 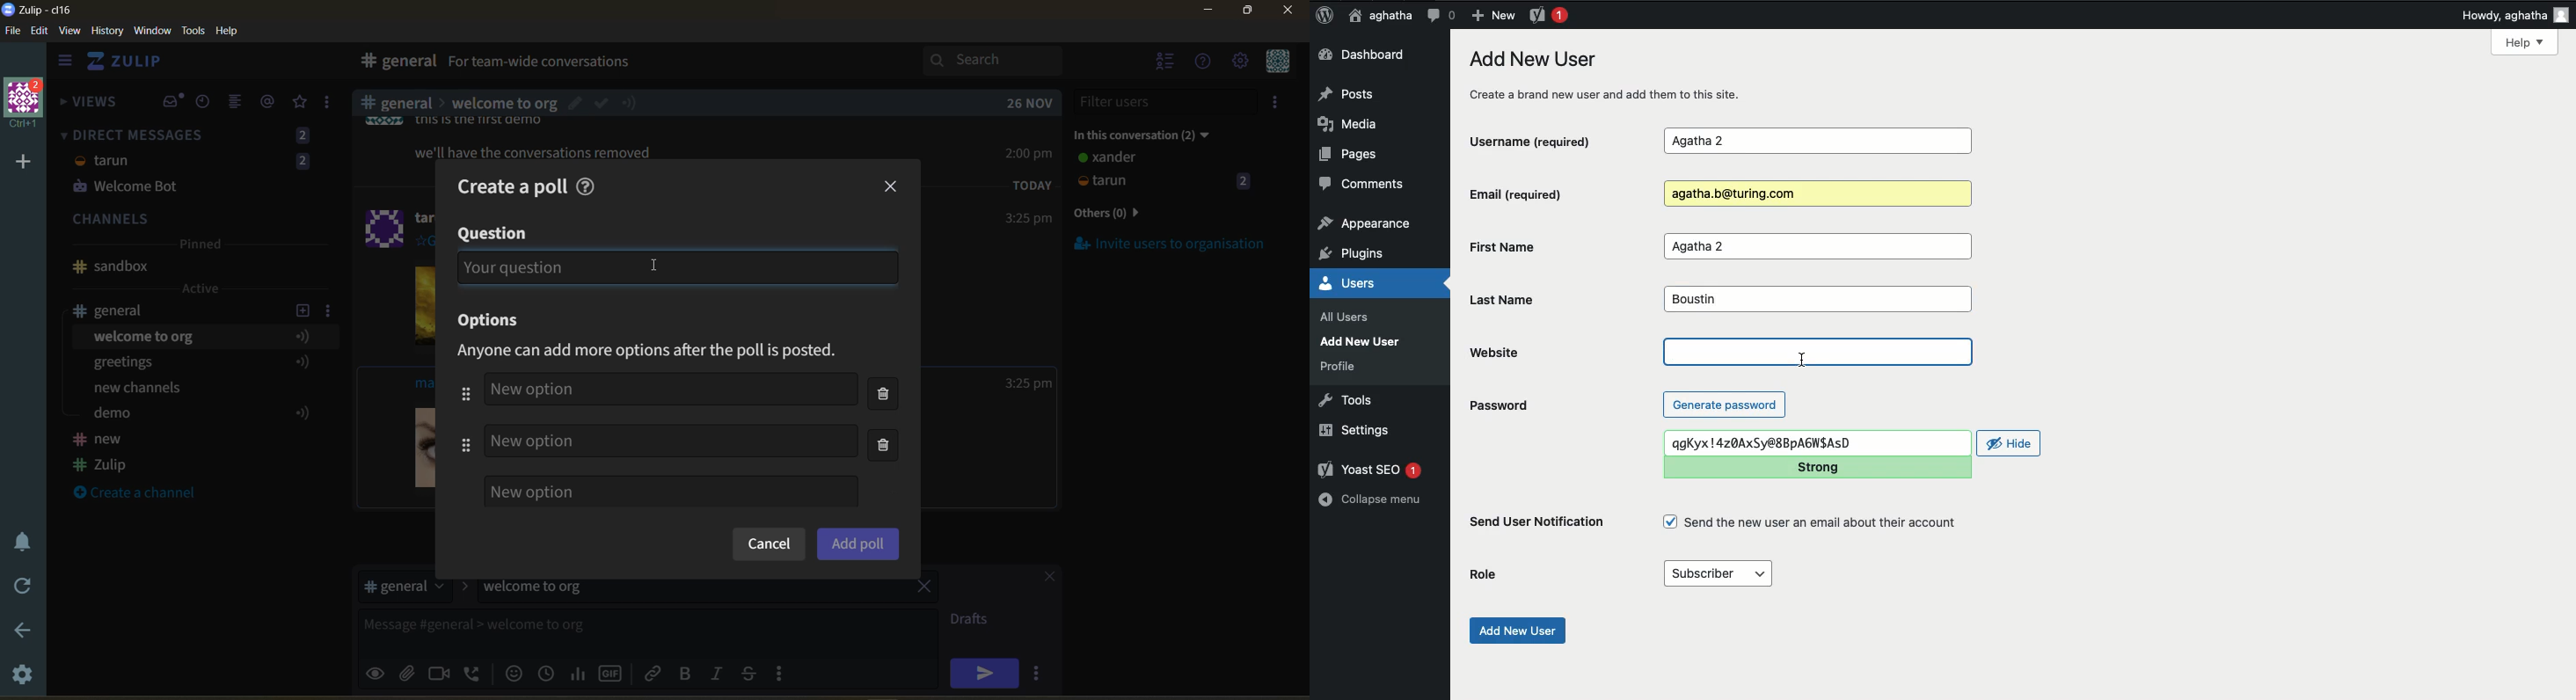 What do you see at coordinates (197, 220) in the screenshot?
I see `channels` at bounding box center [197, 220].